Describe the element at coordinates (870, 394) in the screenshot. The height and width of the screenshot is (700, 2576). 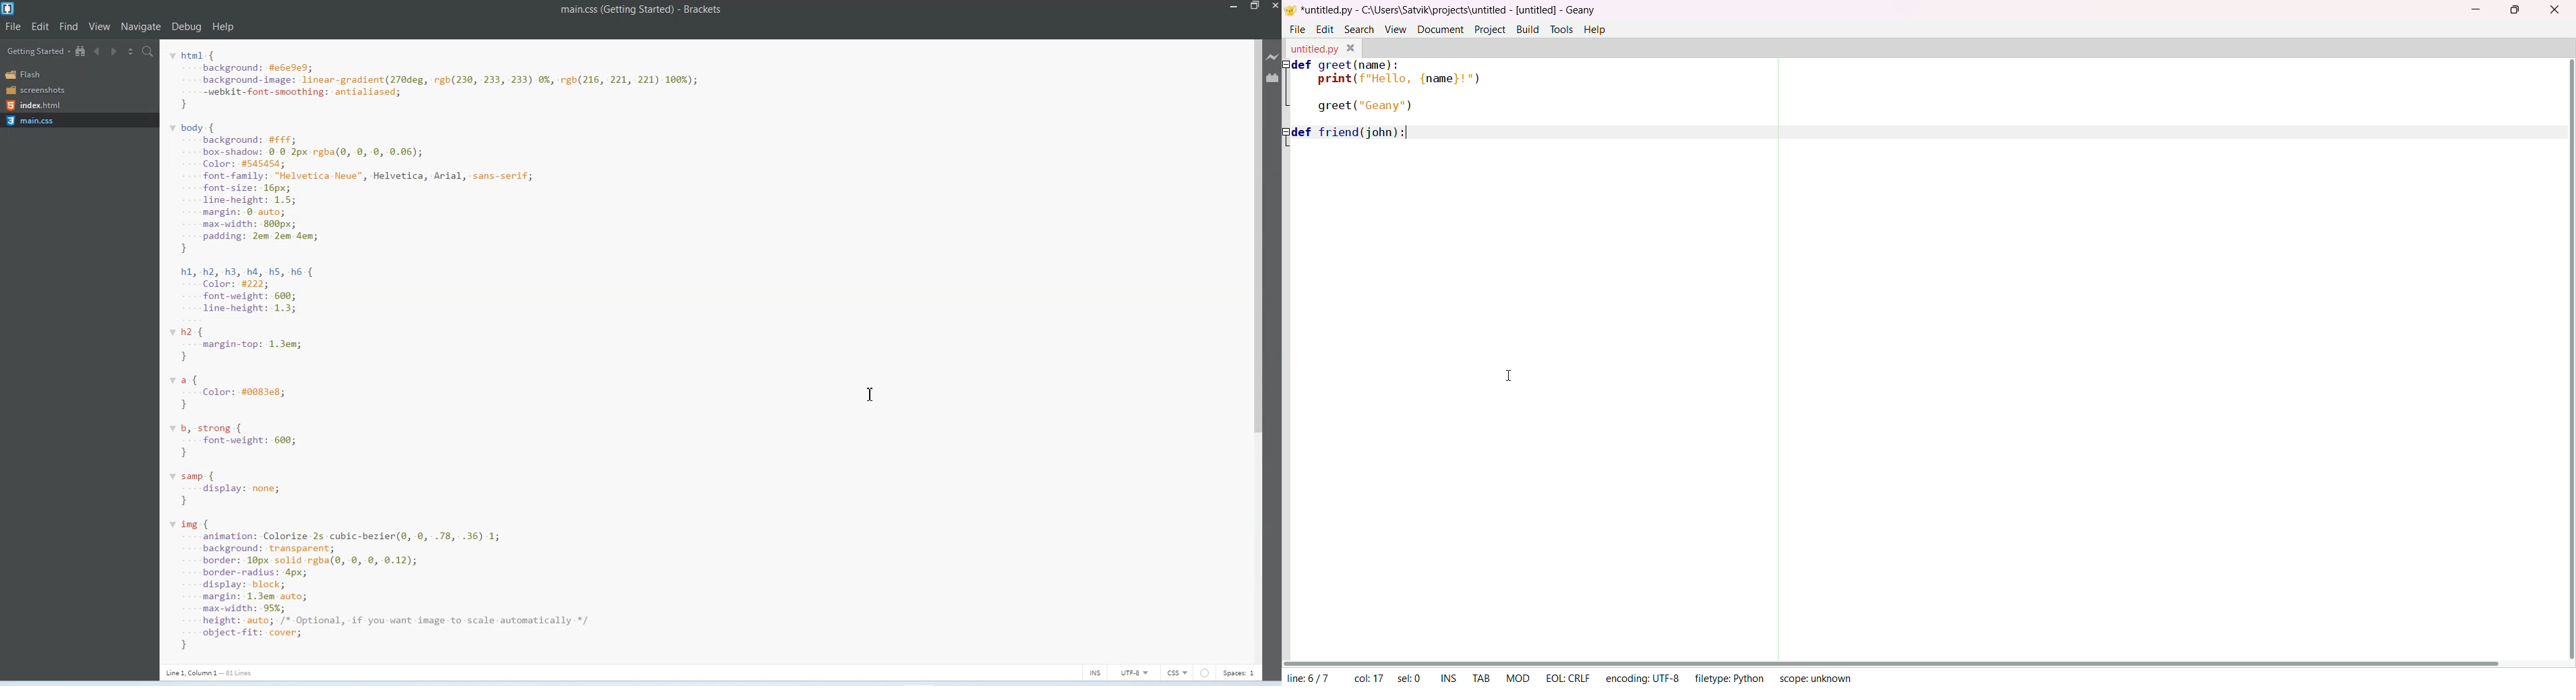
I see `Text Cursor` at that location.